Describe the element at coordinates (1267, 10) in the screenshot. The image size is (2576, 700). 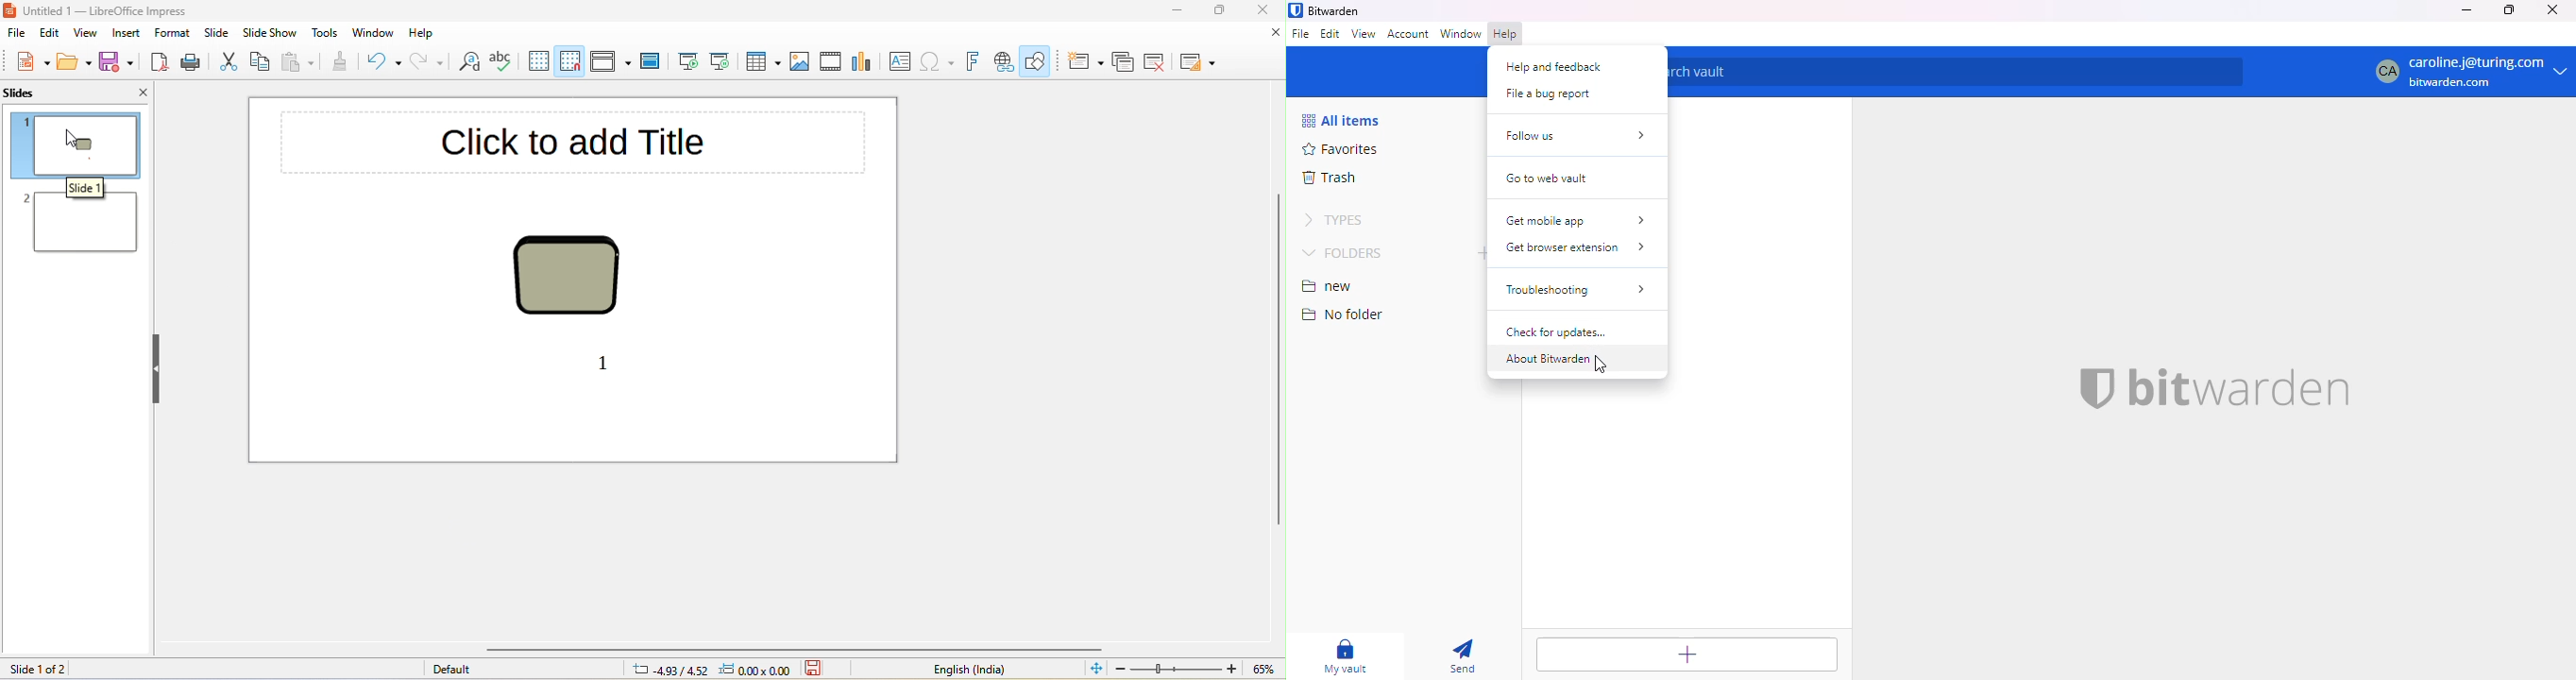
I see `close` at that location.